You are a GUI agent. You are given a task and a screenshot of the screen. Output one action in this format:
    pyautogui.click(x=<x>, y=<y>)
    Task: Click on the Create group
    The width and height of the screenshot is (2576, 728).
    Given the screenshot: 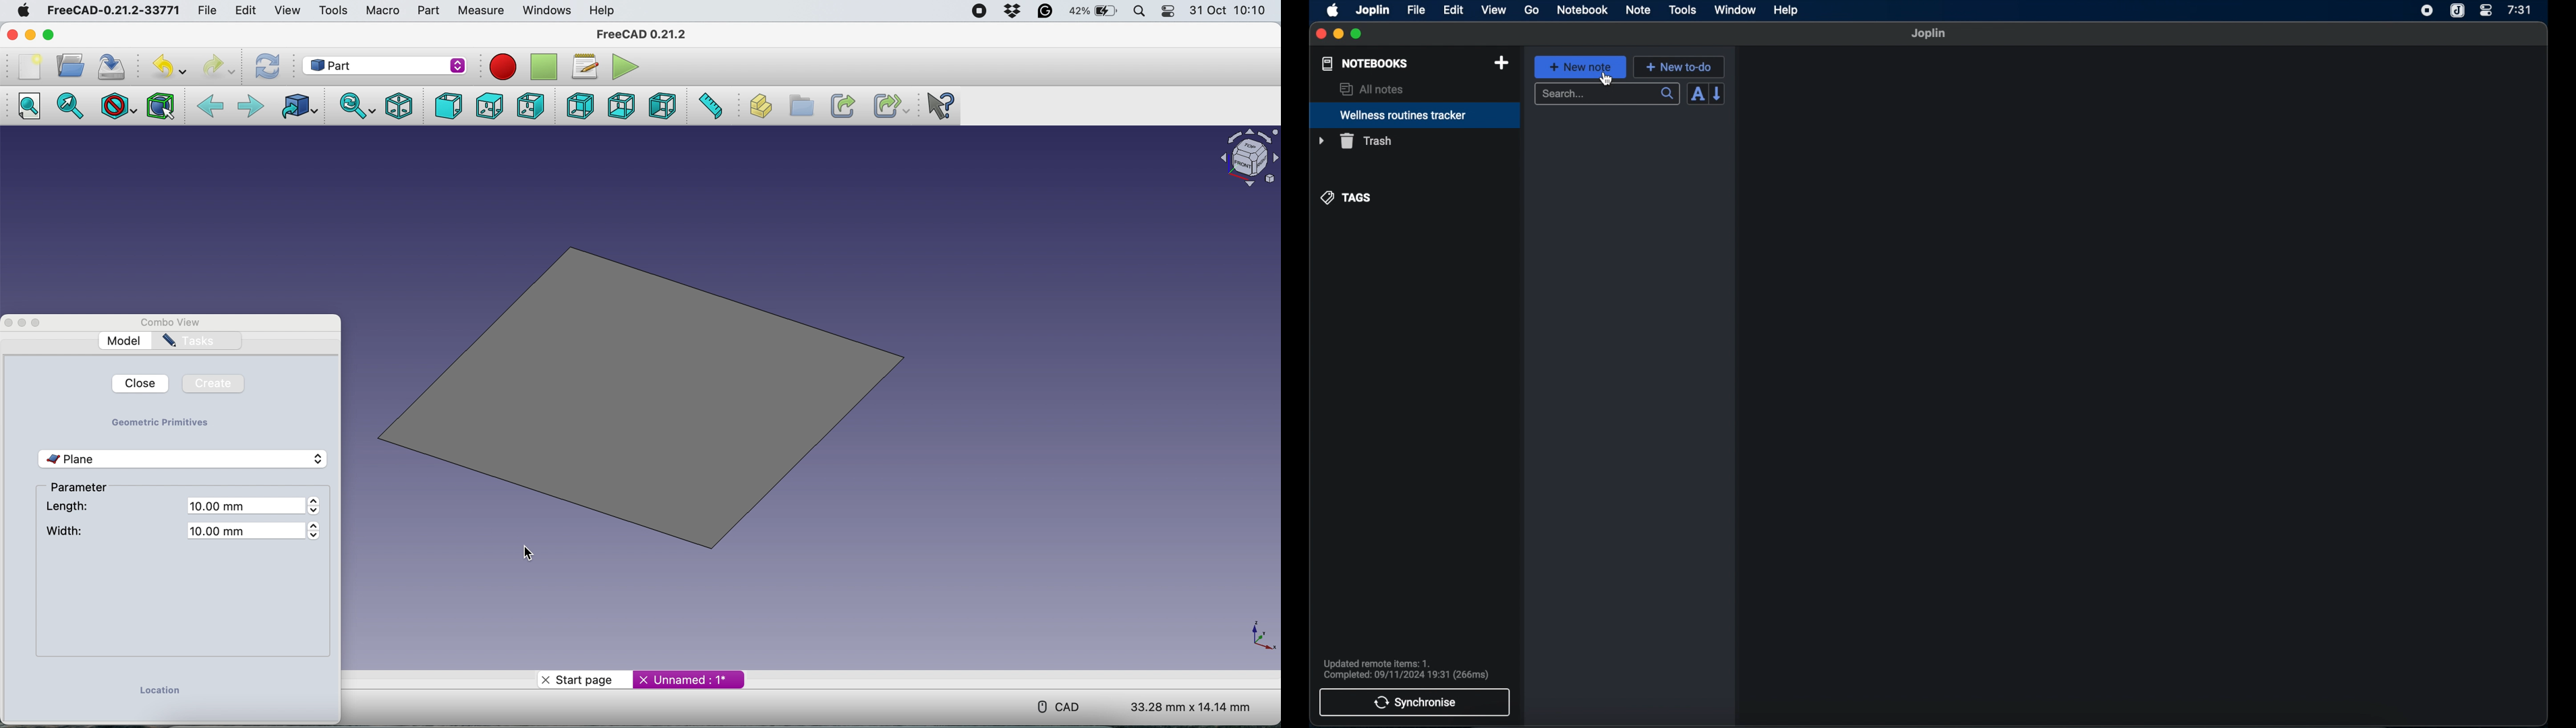 What is the action you would take?
    pyautogui.click(x=799, y=106)
    